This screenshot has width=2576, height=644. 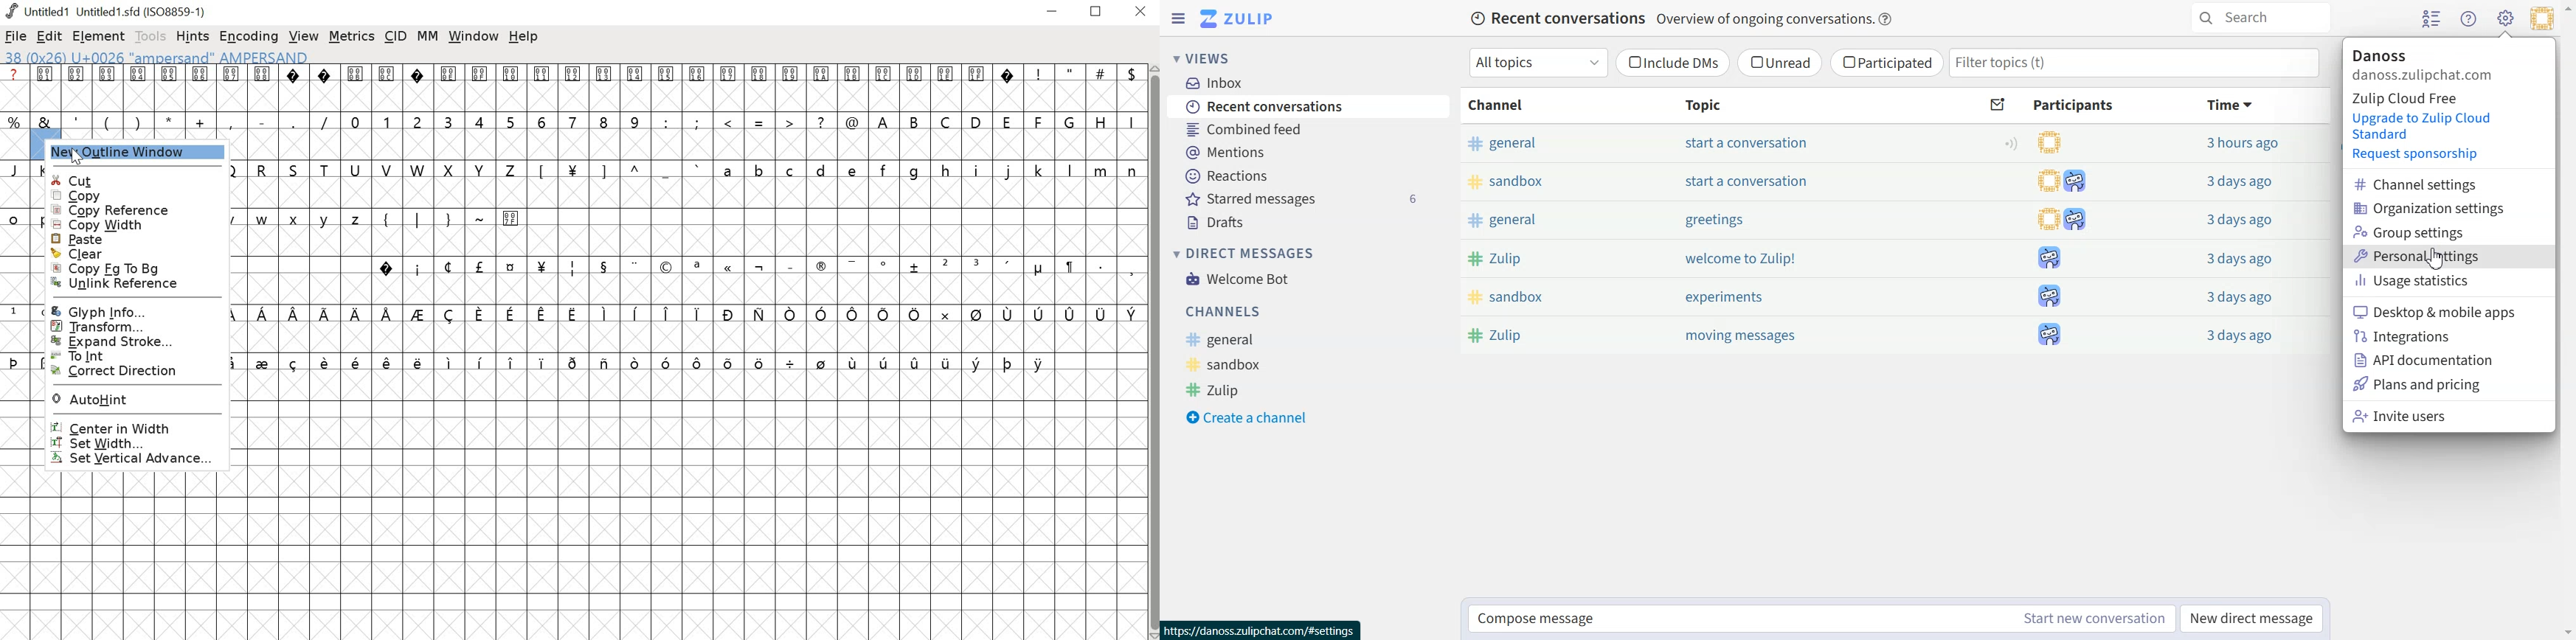 What do you see at coordinates (791, 362) in the screenshot?
I see `symbol` at bounding box center [791, 362].